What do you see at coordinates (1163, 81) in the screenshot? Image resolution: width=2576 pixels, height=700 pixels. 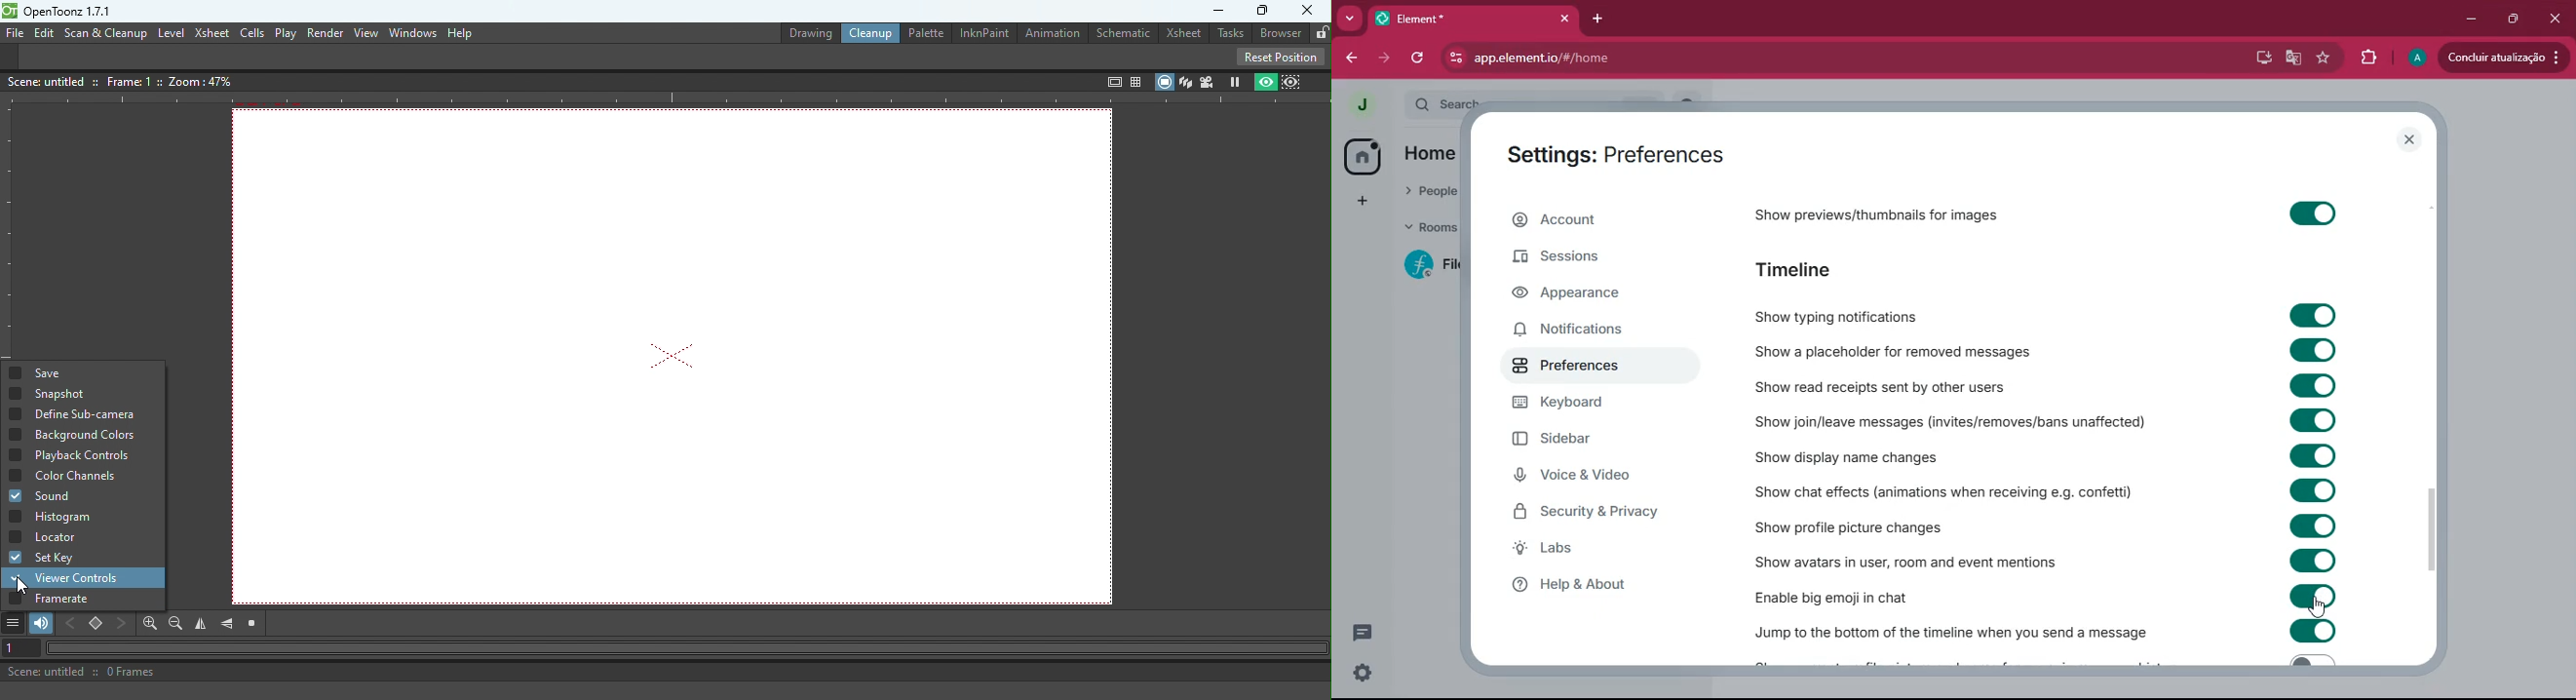 I see `Camera stand view` at bounding box center [1163, 81].